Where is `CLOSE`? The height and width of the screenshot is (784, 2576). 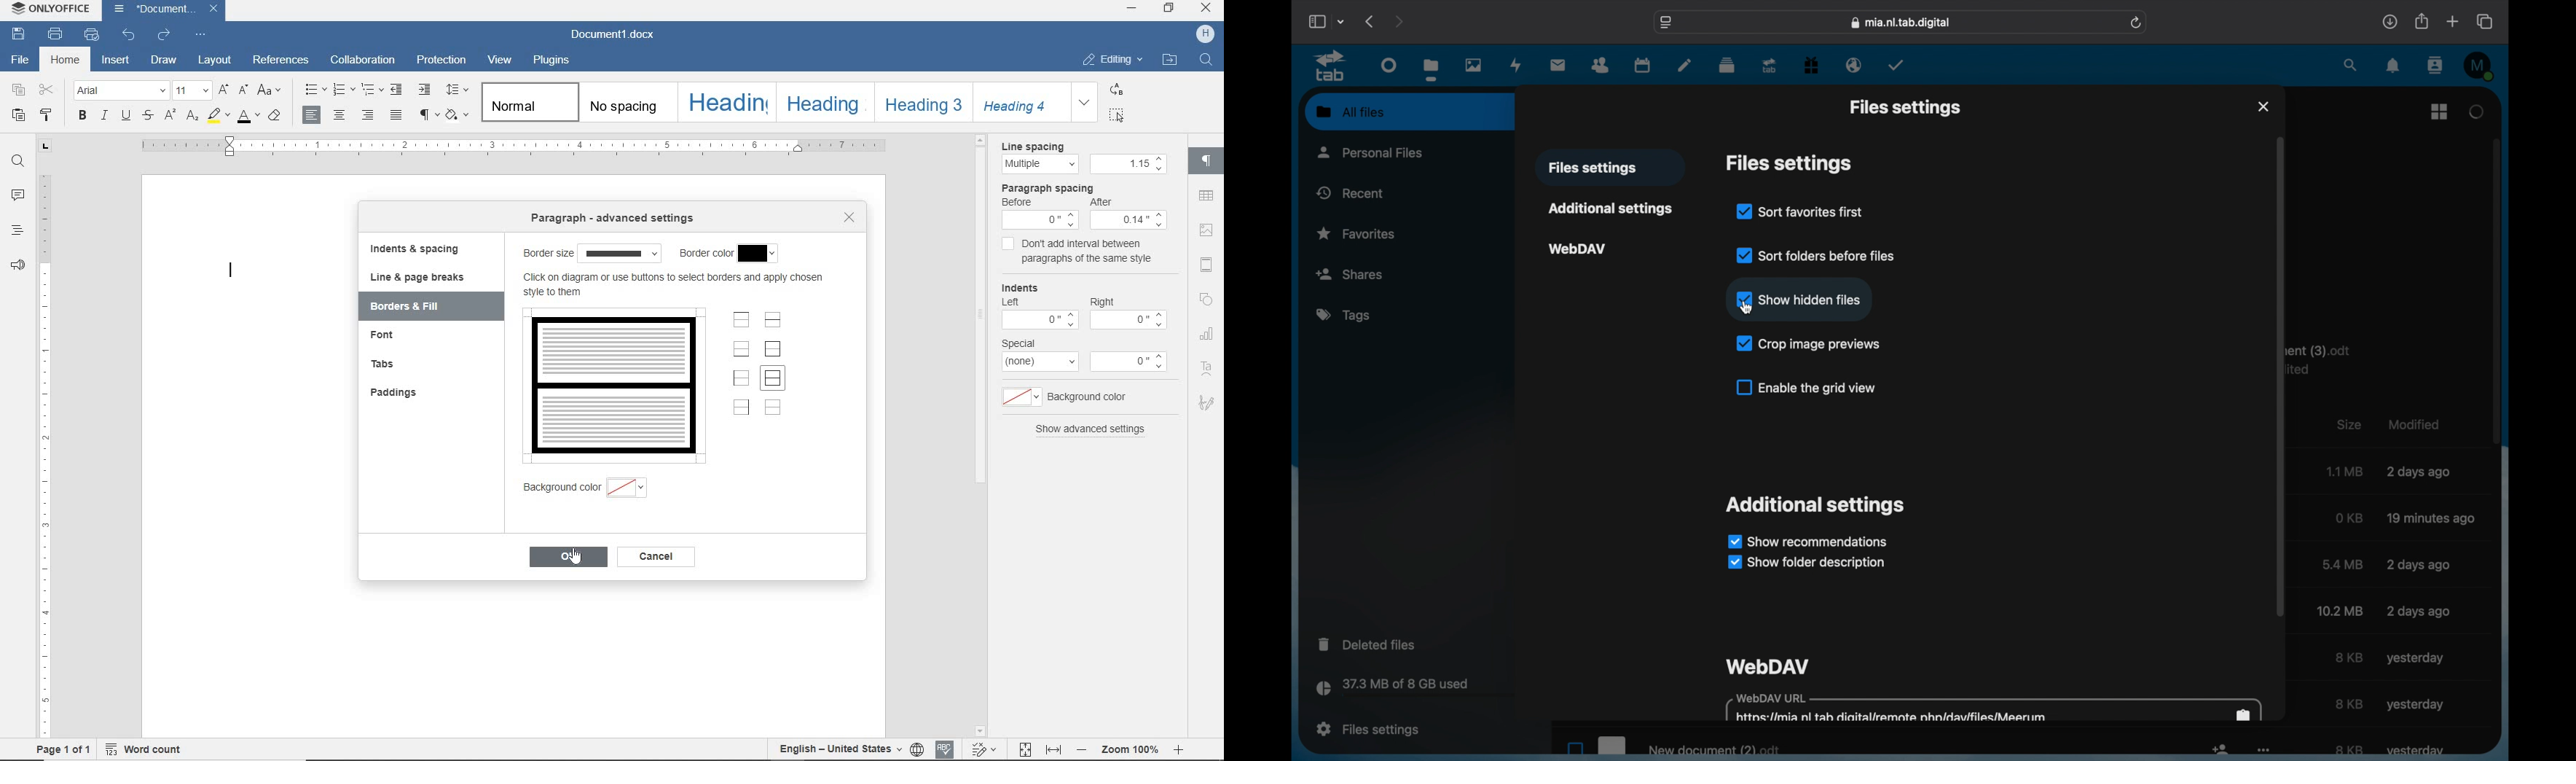 CLOSE is located at coordinates (1204, 8).